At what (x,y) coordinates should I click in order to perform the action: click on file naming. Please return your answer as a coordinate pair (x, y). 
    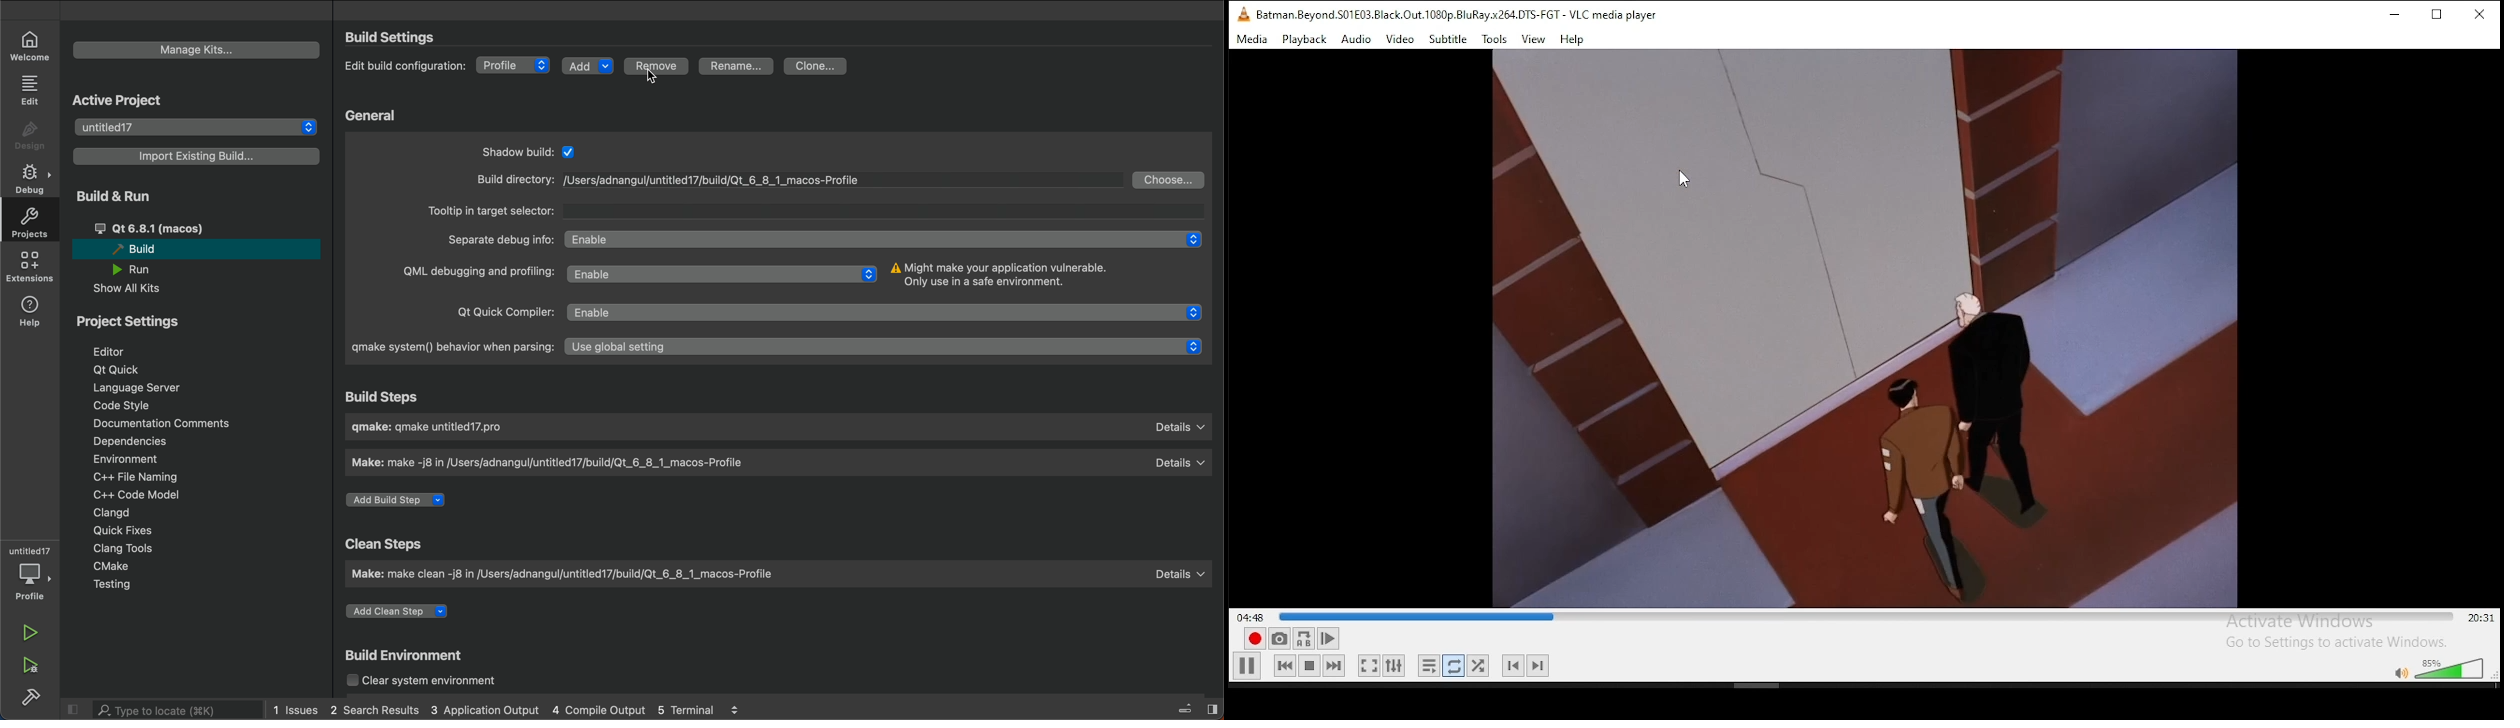
    Looking at the image, I should click on (139, 475).